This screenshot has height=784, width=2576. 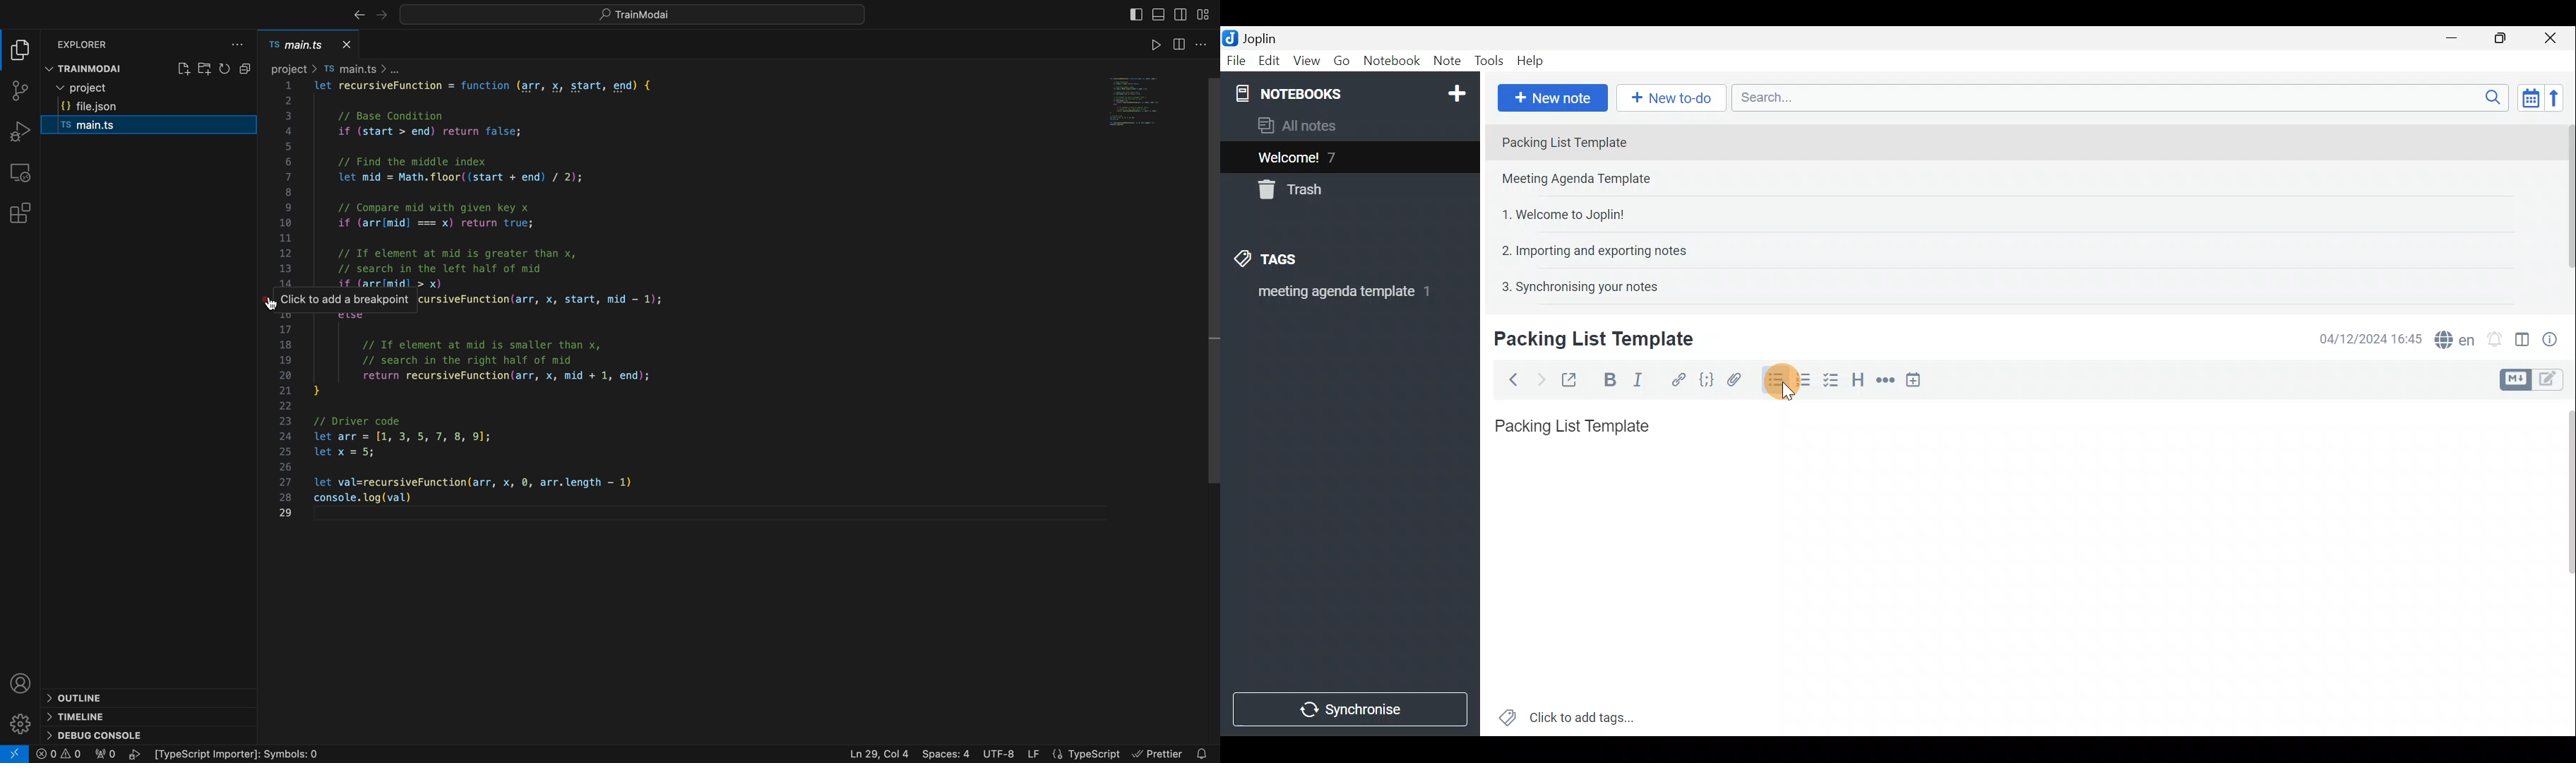 I want to click on Note 1, so click(x=1615, y=141).